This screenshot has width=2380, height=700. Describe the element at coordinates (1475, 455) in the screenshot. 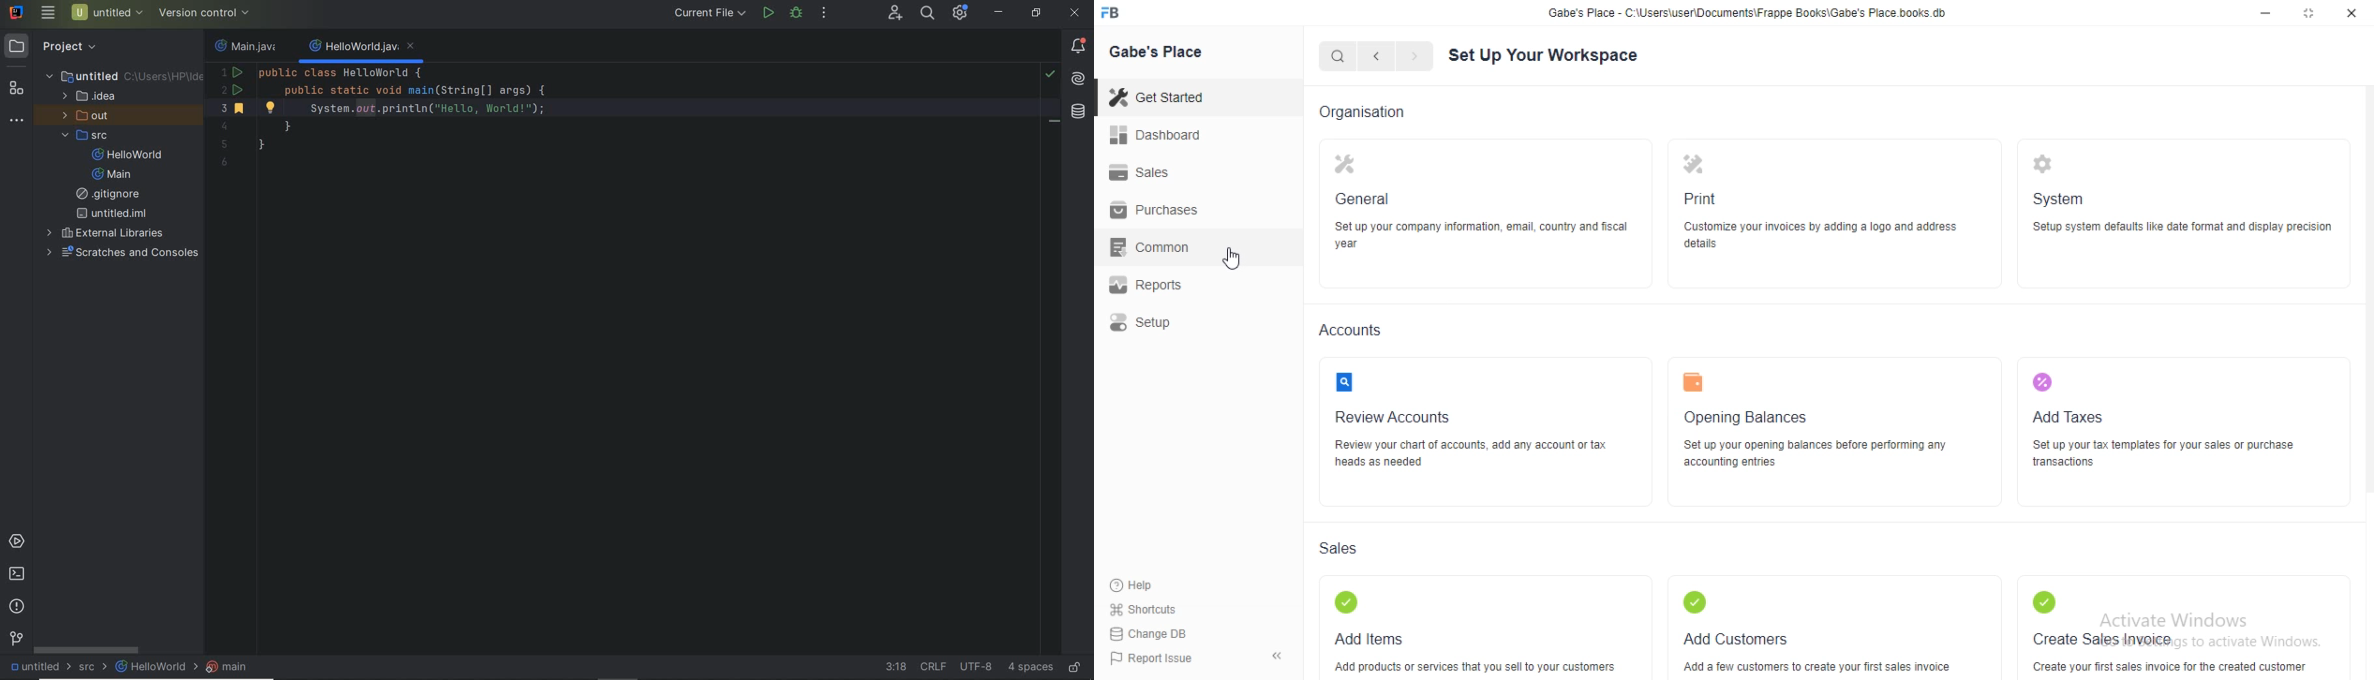

I see `Review your chart of accounts, add any account or tax heads as needed` at that location.